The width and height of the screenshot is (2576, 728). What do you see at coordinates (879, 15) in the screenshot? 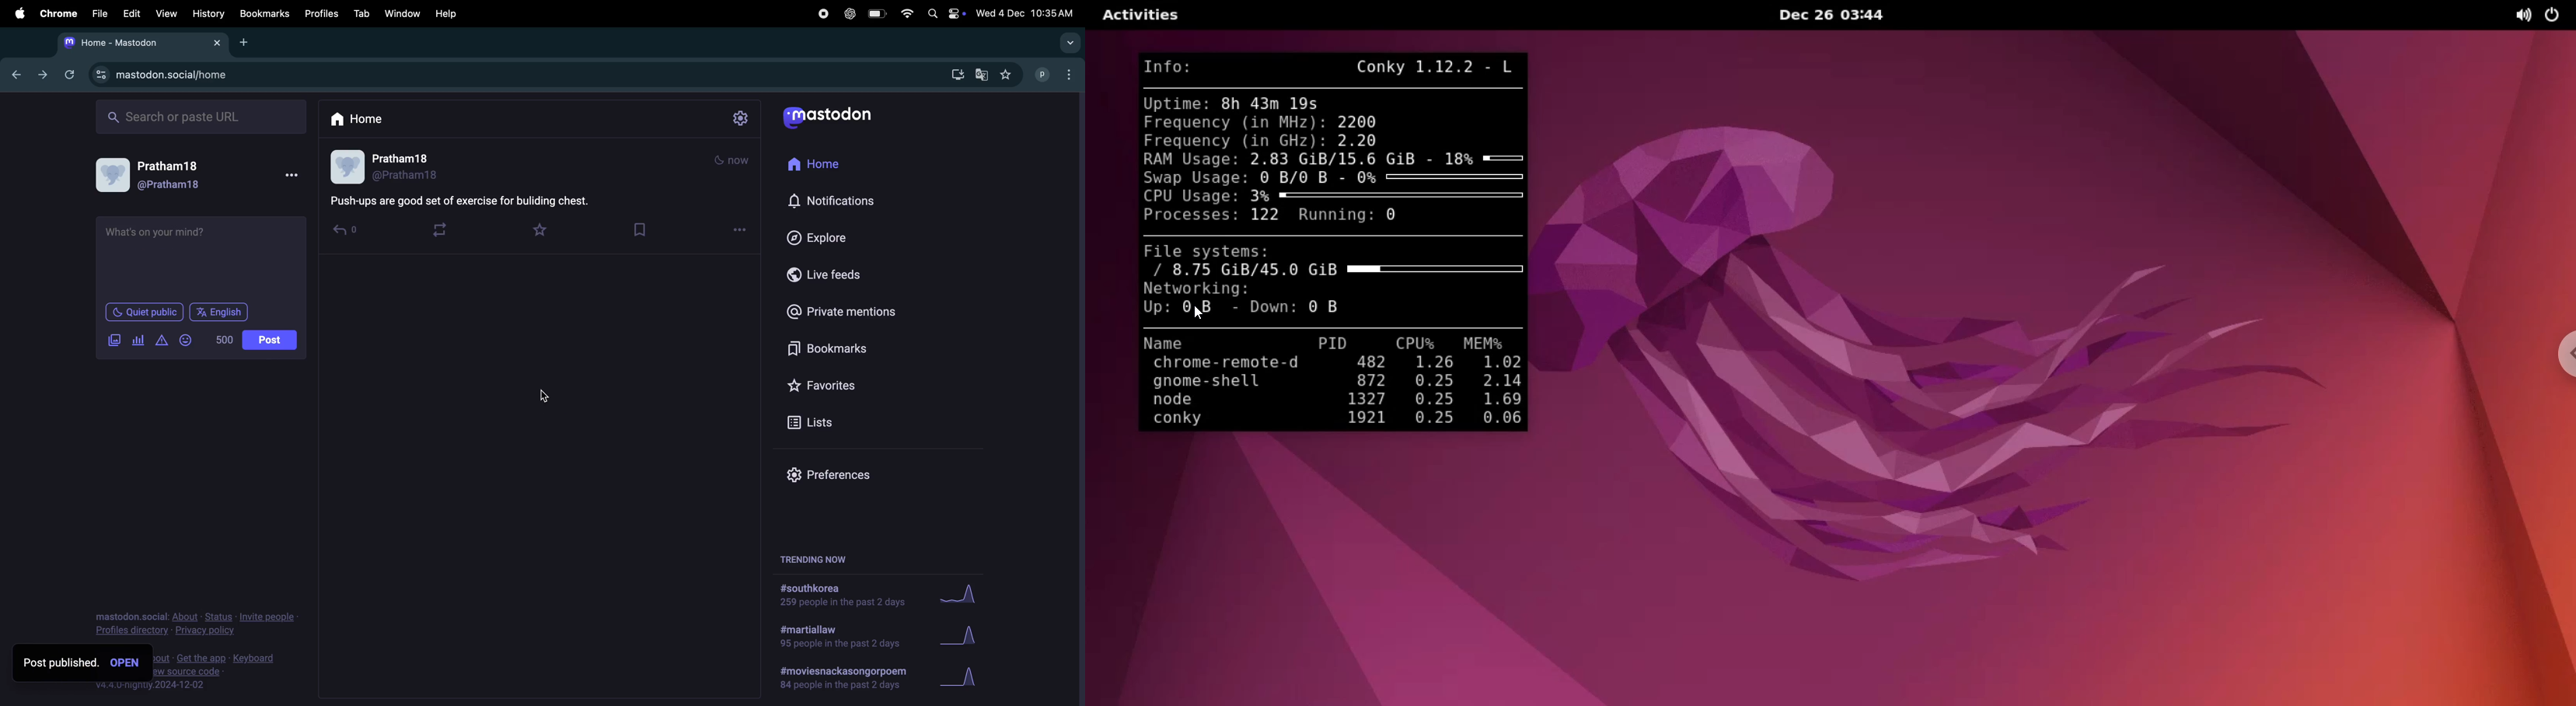
I see `battery` at bounding box center [879, 15].